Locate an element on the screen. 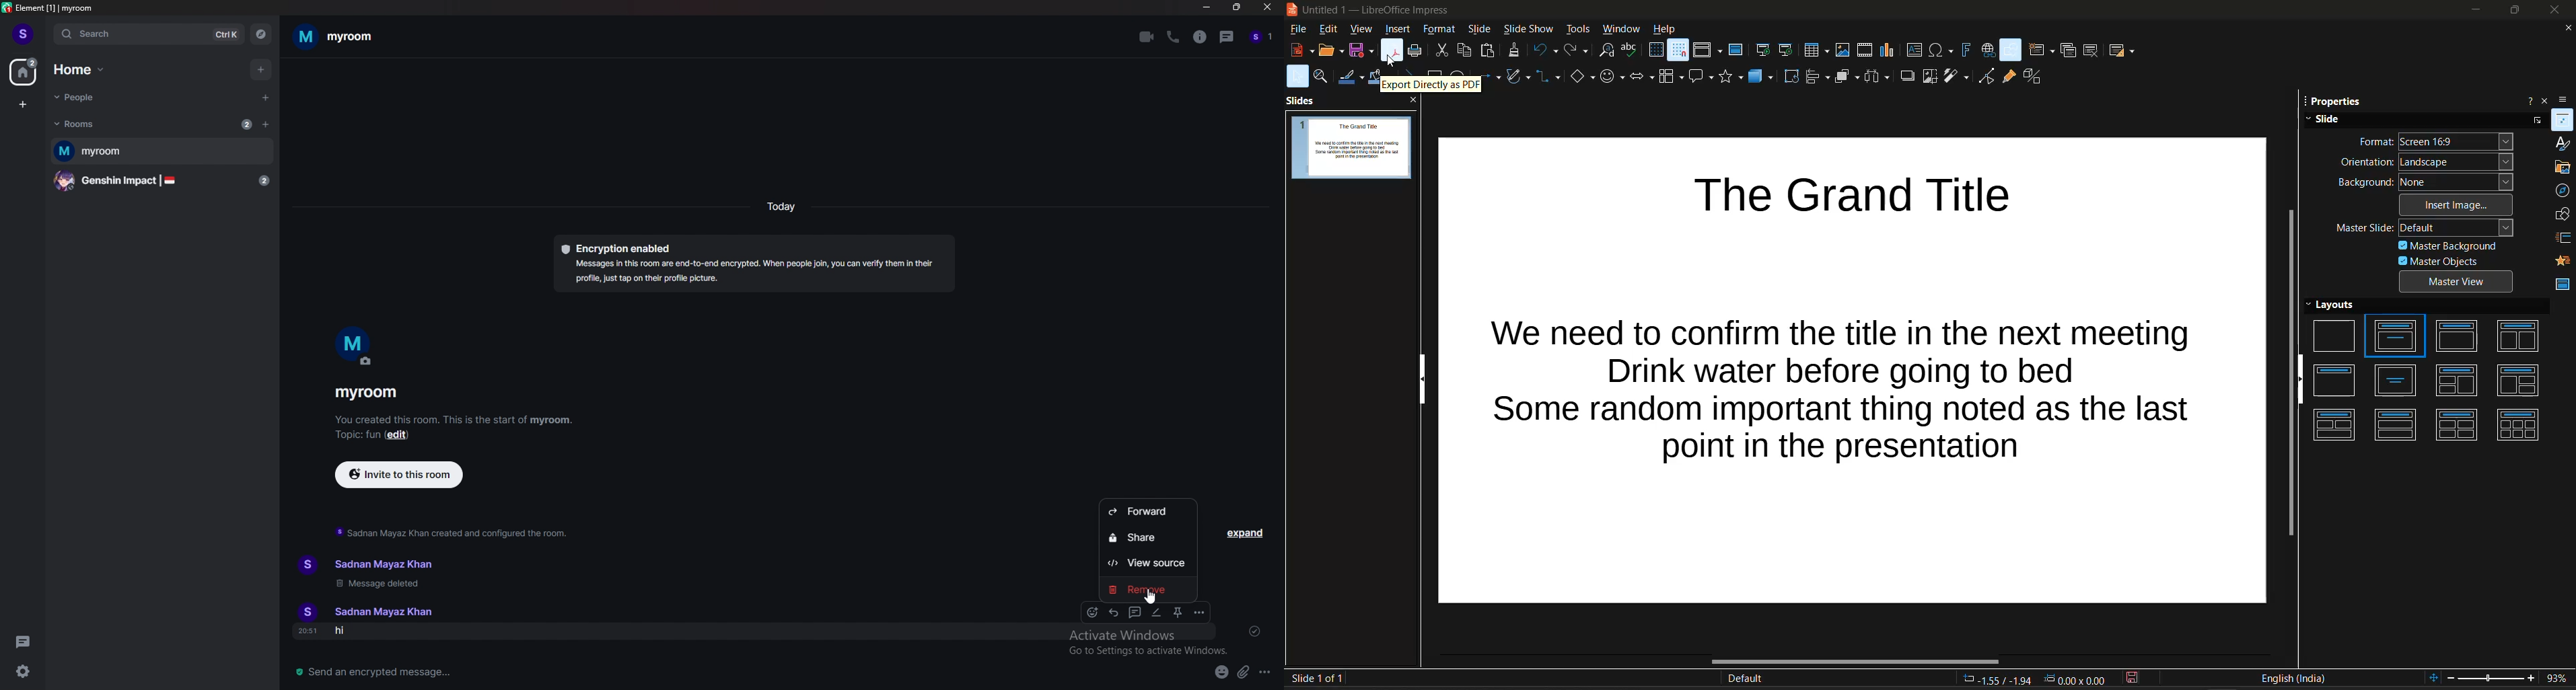  duplicate slide is located at coordinates (2067, 50).